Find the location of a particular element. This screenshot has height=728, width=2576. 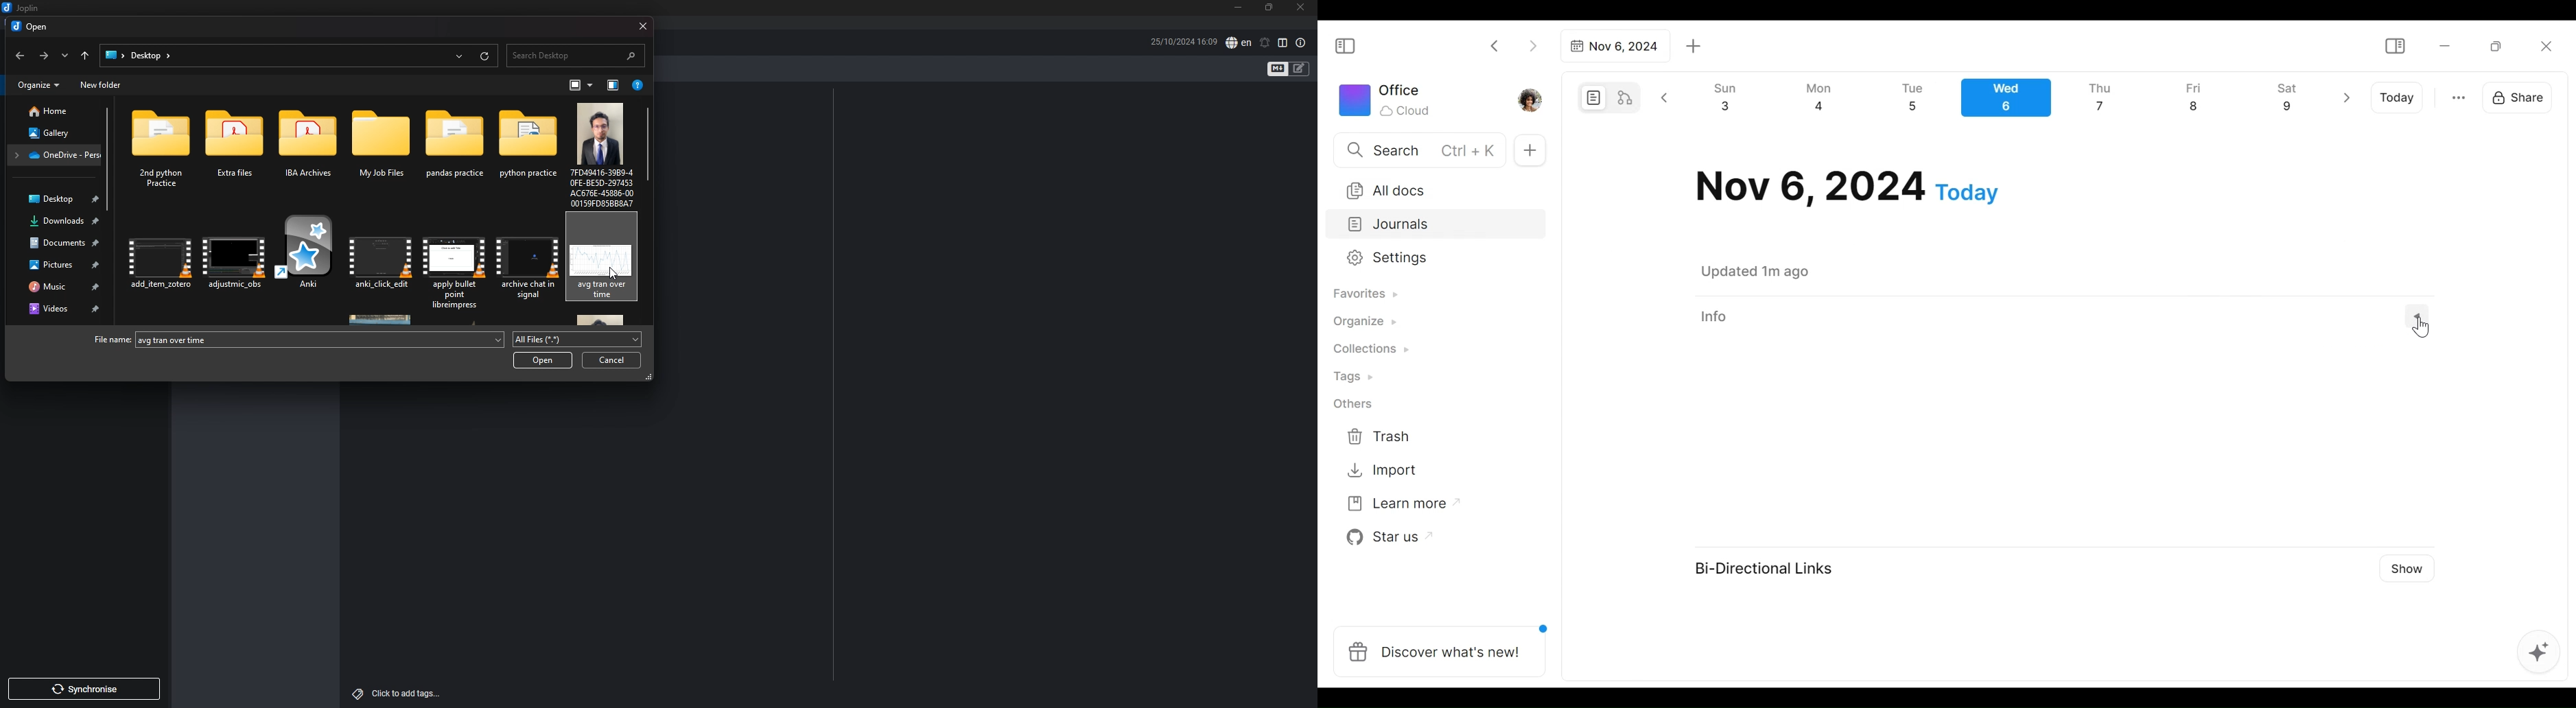

close is located at coordinates (1301, 8).